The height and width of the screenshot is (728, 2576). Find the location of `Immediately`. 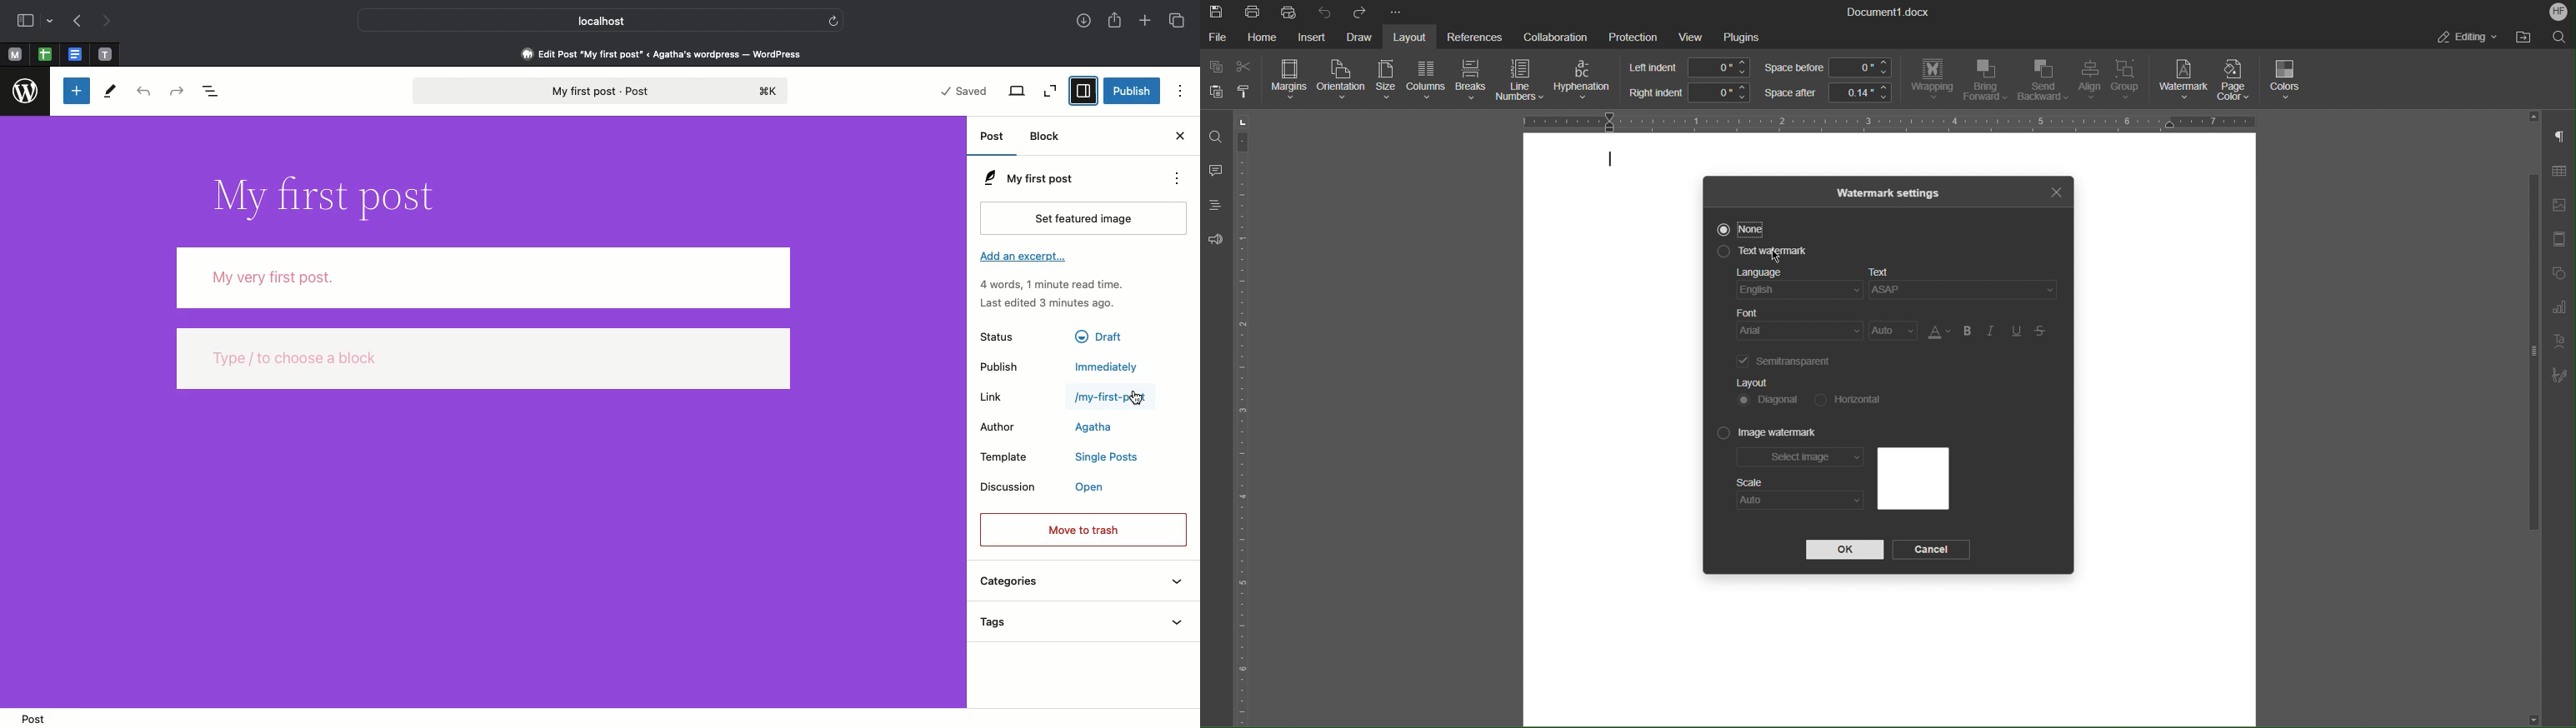

Immediately is located at coordinates (1108, 366).